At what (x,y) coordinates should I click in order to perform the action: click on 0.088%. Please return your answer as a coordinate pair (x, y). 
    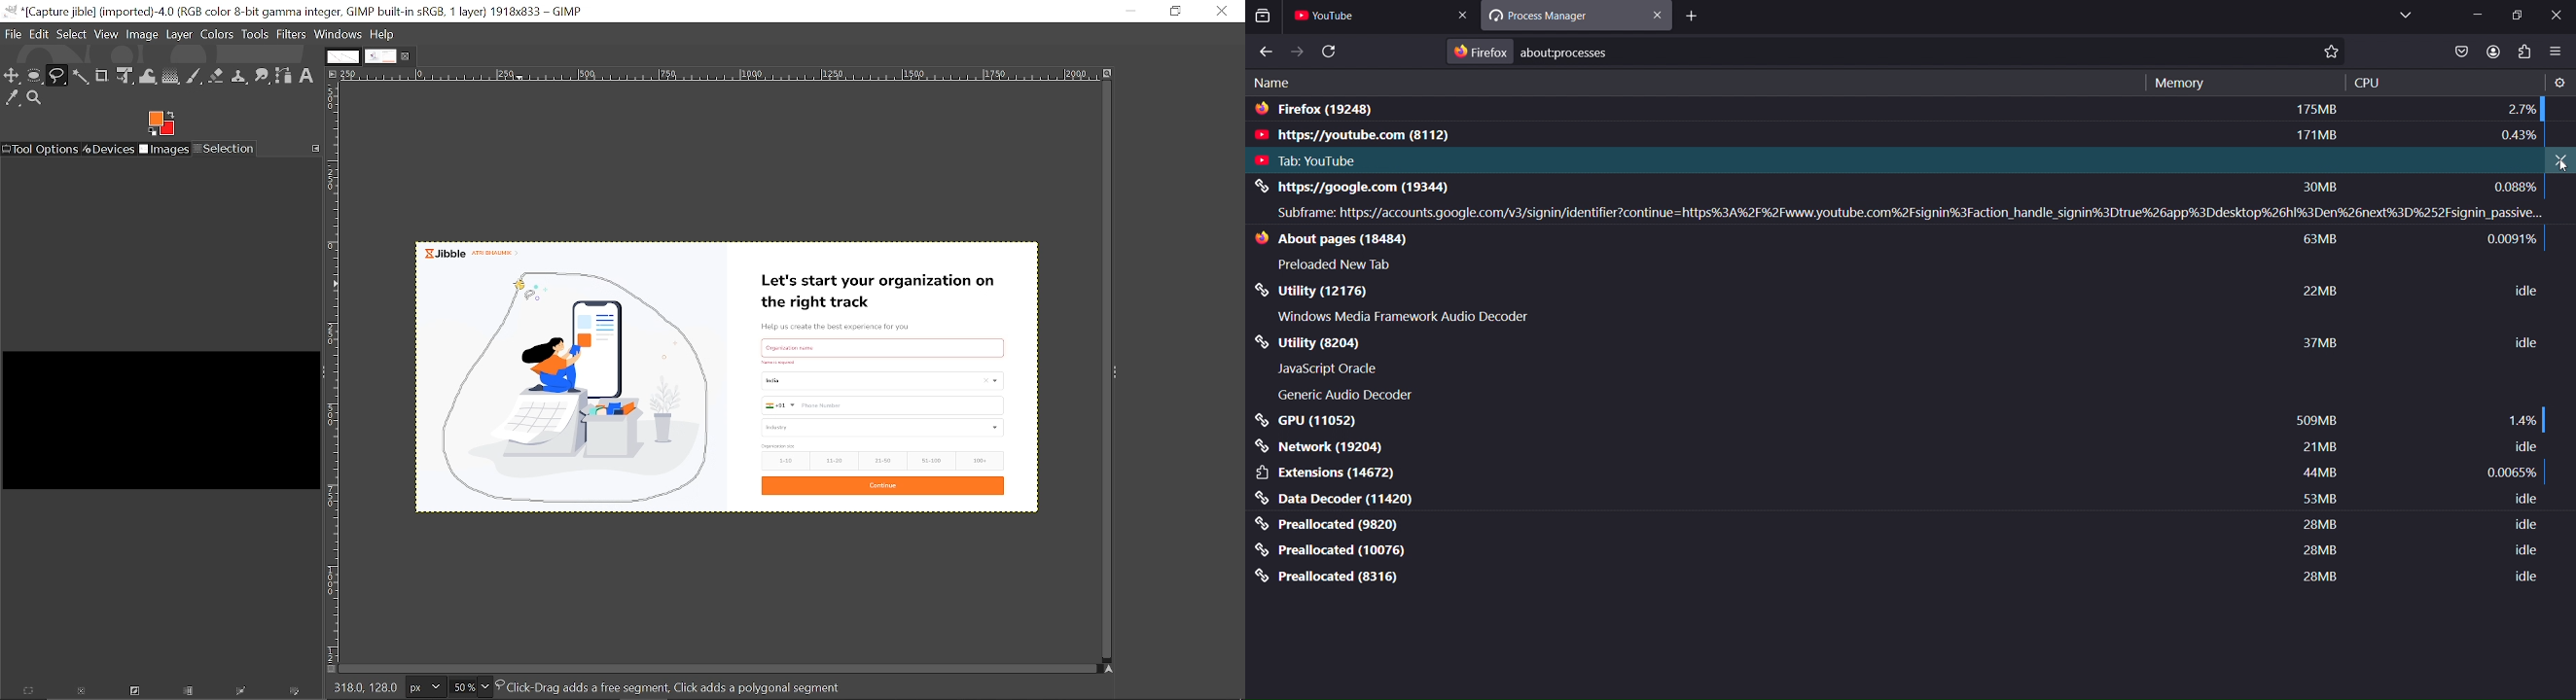
    Looking at the image, I should click on (2515, 186).